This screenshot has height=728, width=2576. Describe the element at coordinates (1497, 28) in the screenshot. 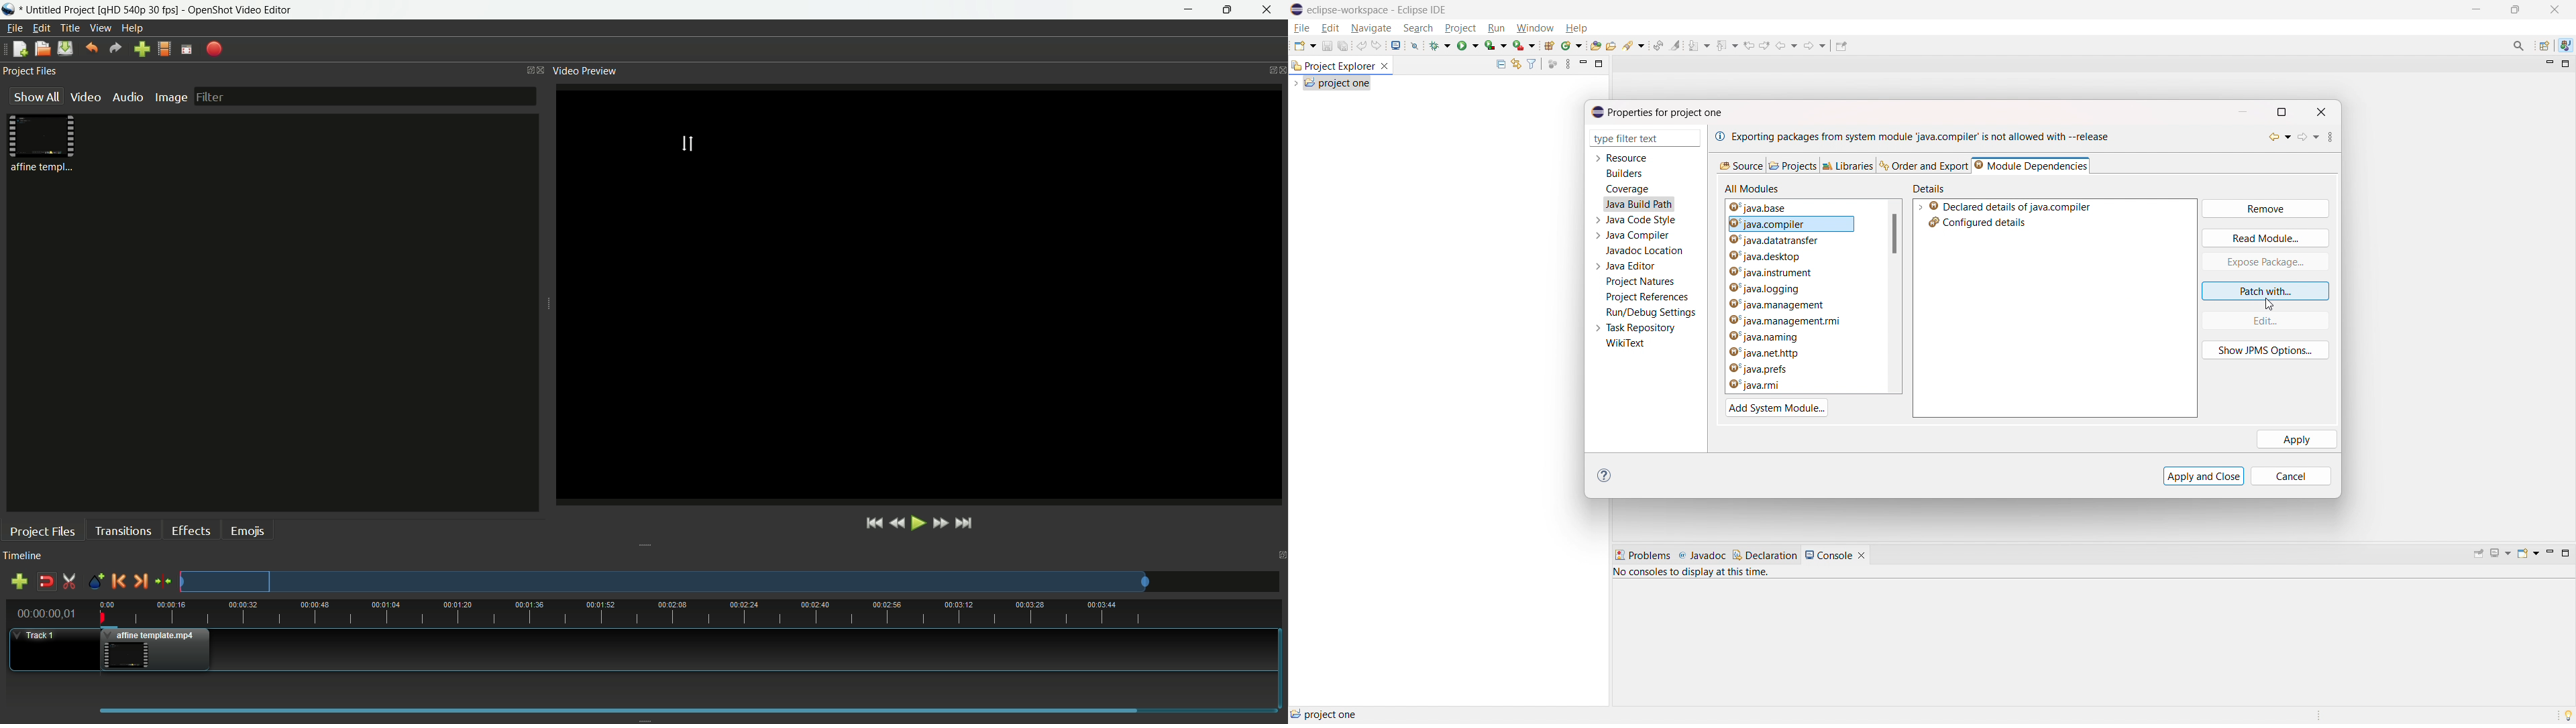

I see `run` at that location.